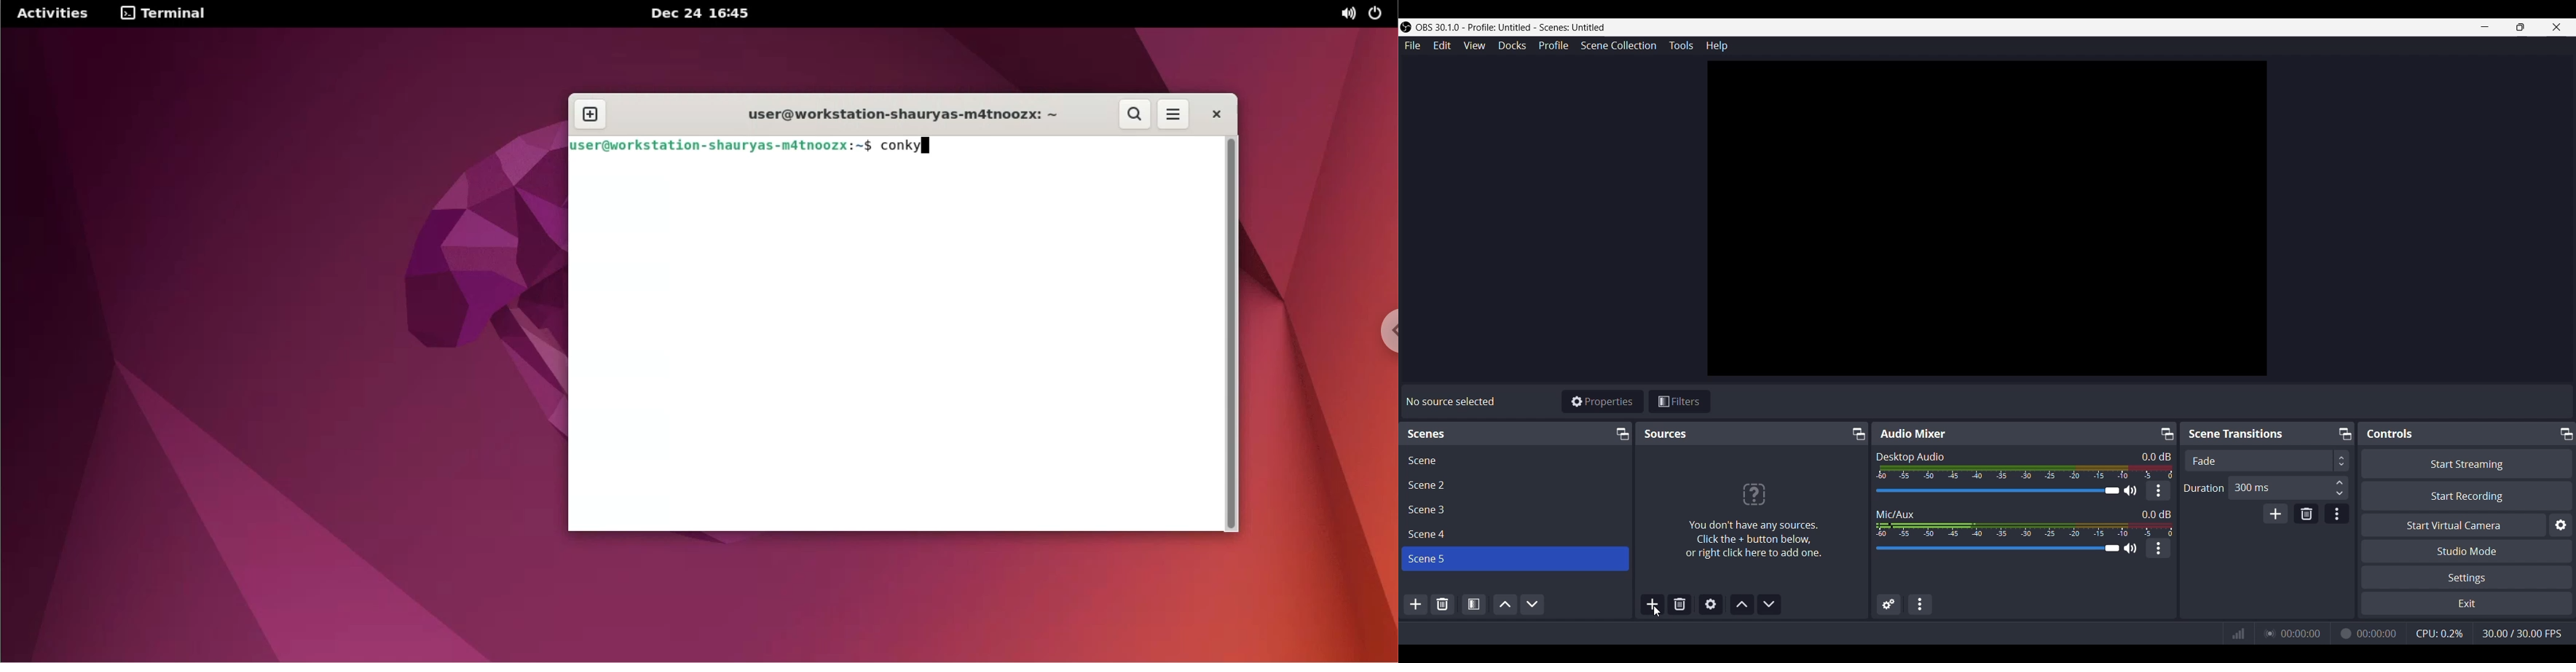 The height and width of the screenshot is (672, 2576). I want to click on Profile, so click(1554, 46).